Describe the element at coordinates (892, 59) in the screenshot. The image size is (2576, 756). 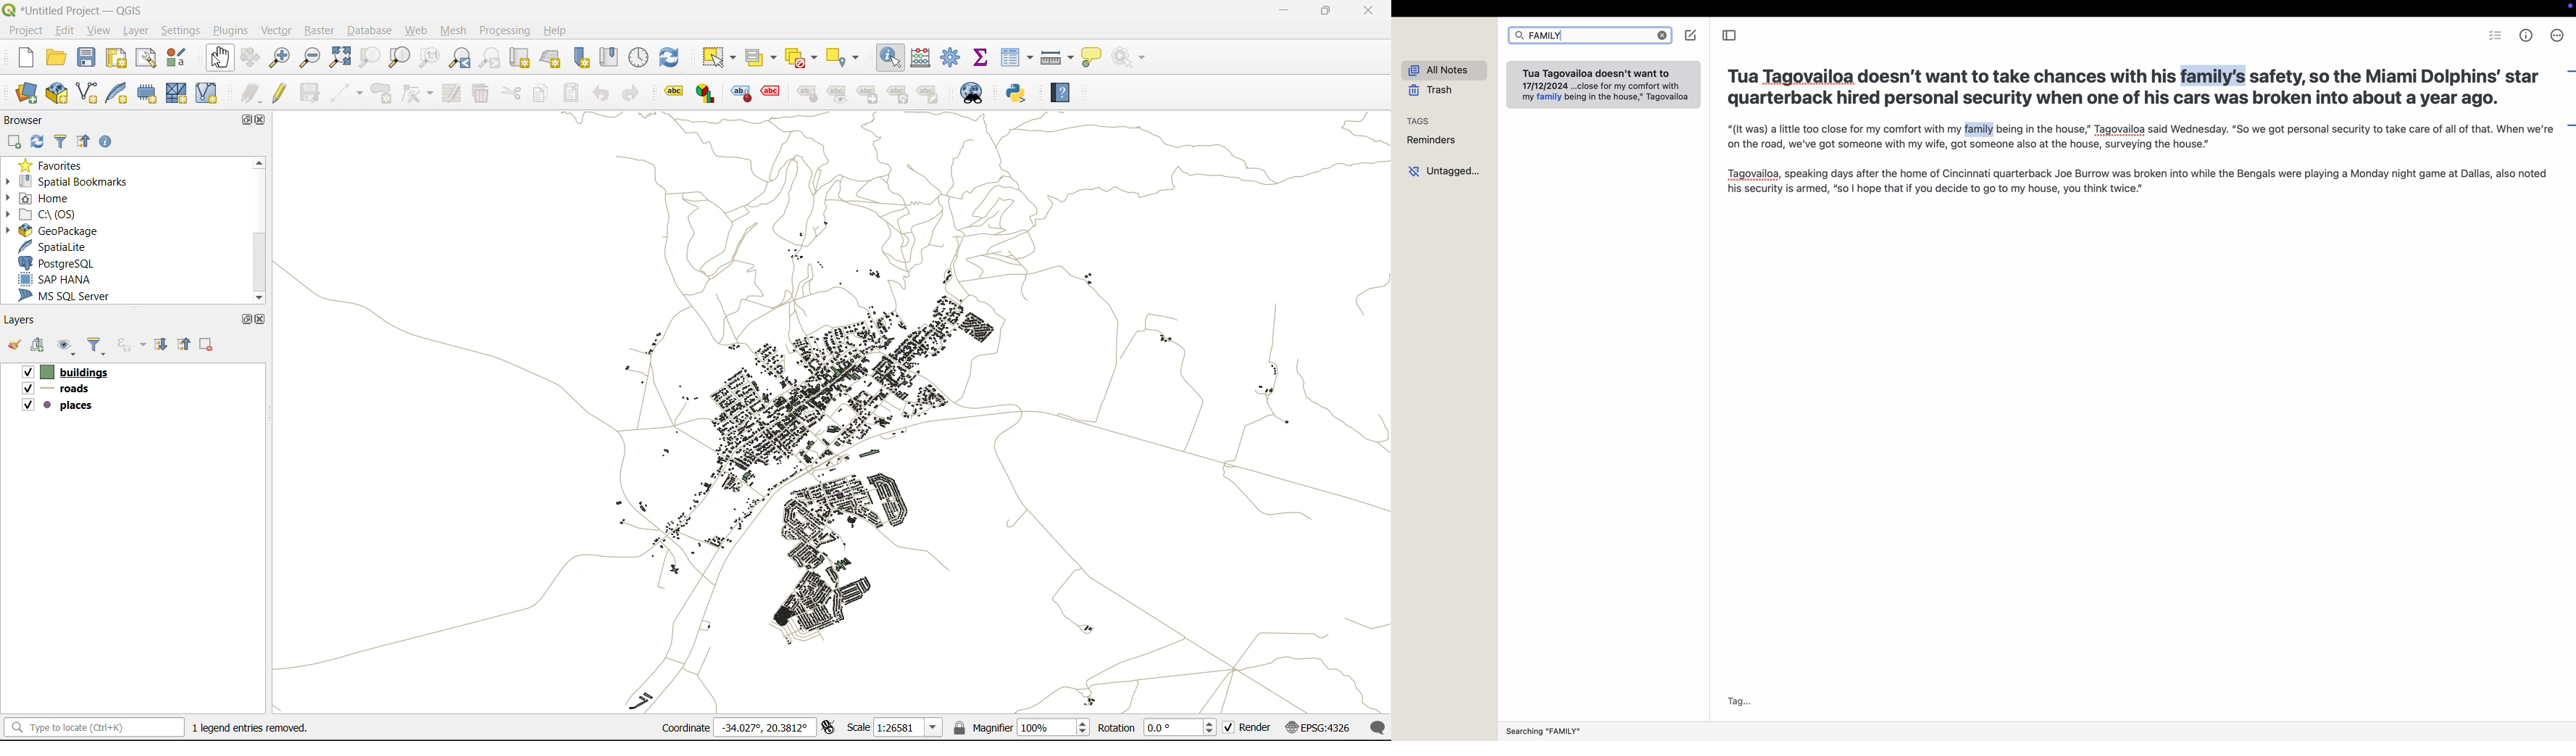
I see `identify features` at that location.